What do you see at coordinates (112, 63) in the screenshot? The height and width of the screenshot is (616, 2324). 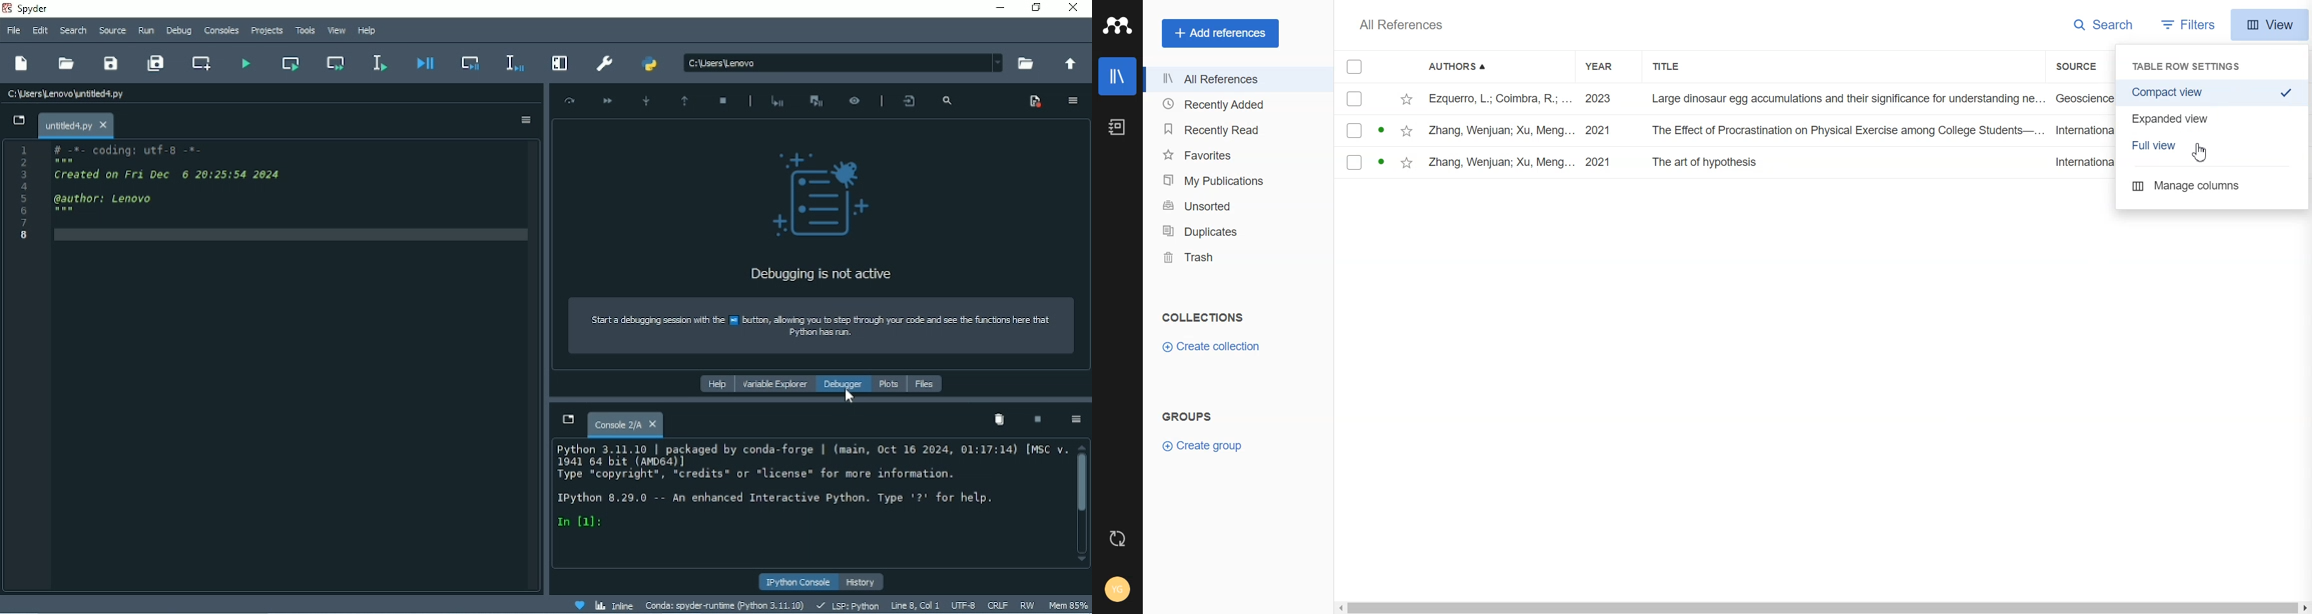 I see `Save file` at bounding box center [112, 63].